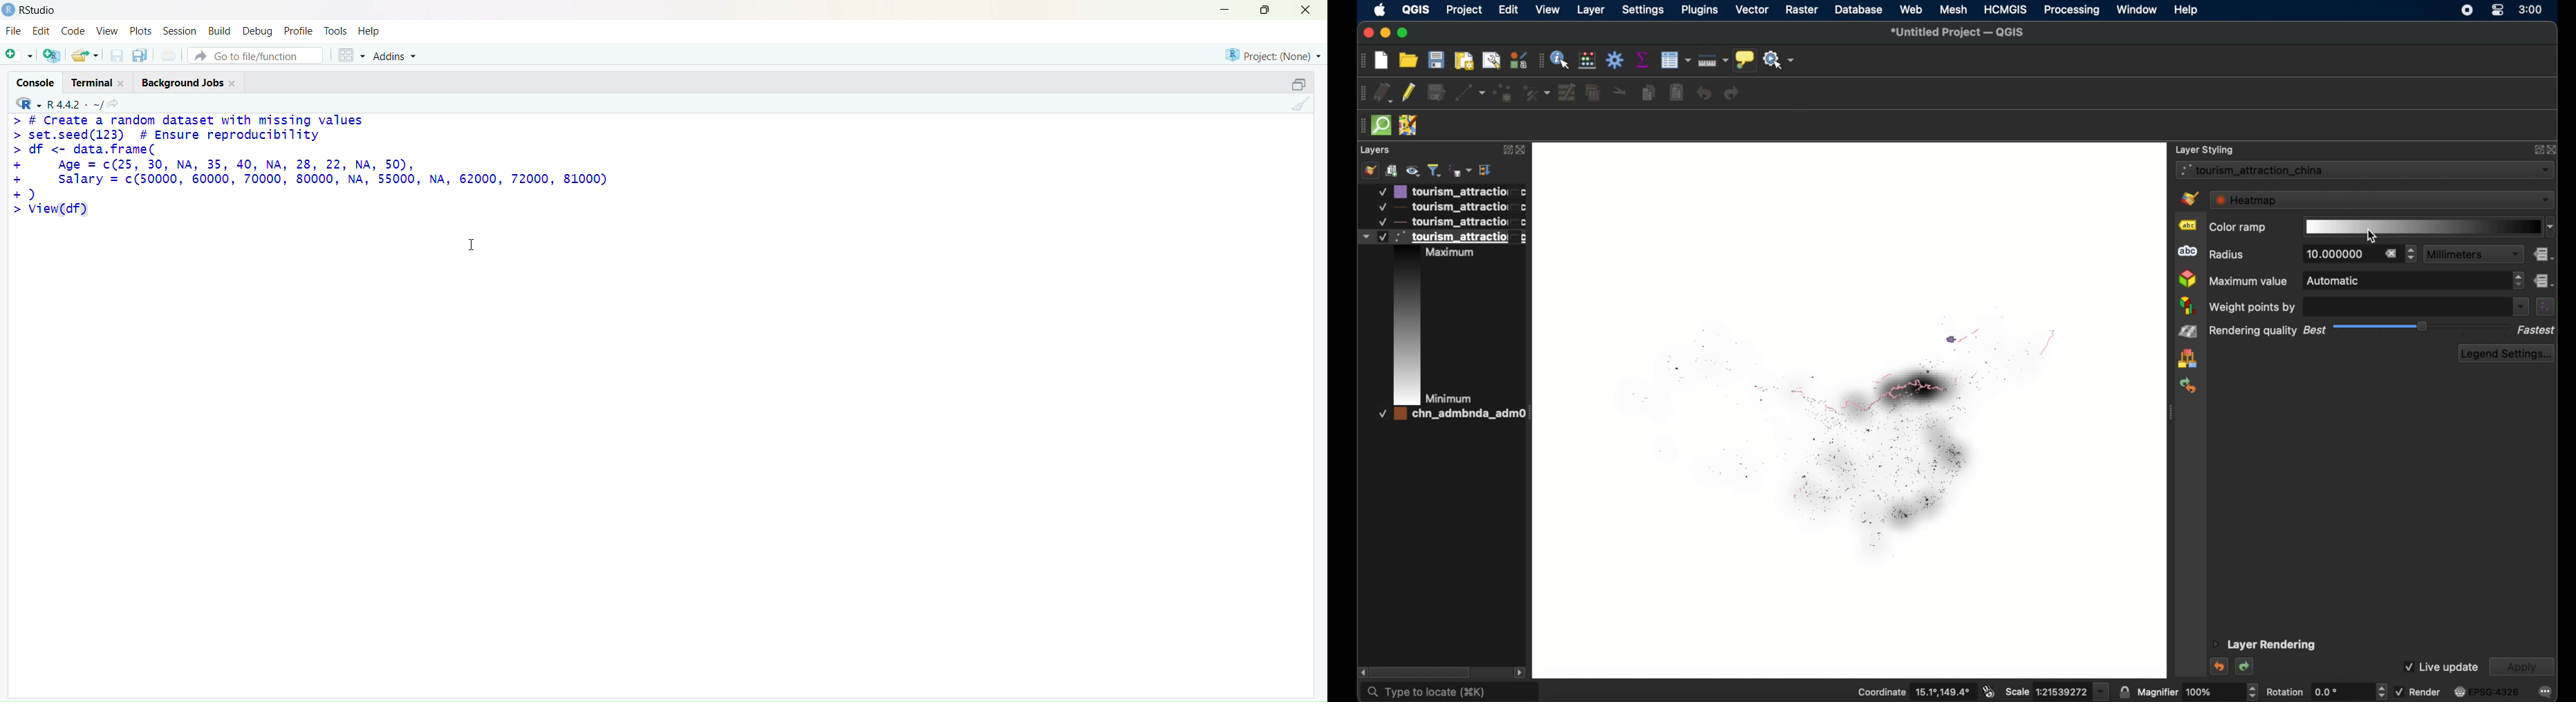  I want to click on live update checkbox, so click(2441, 666).